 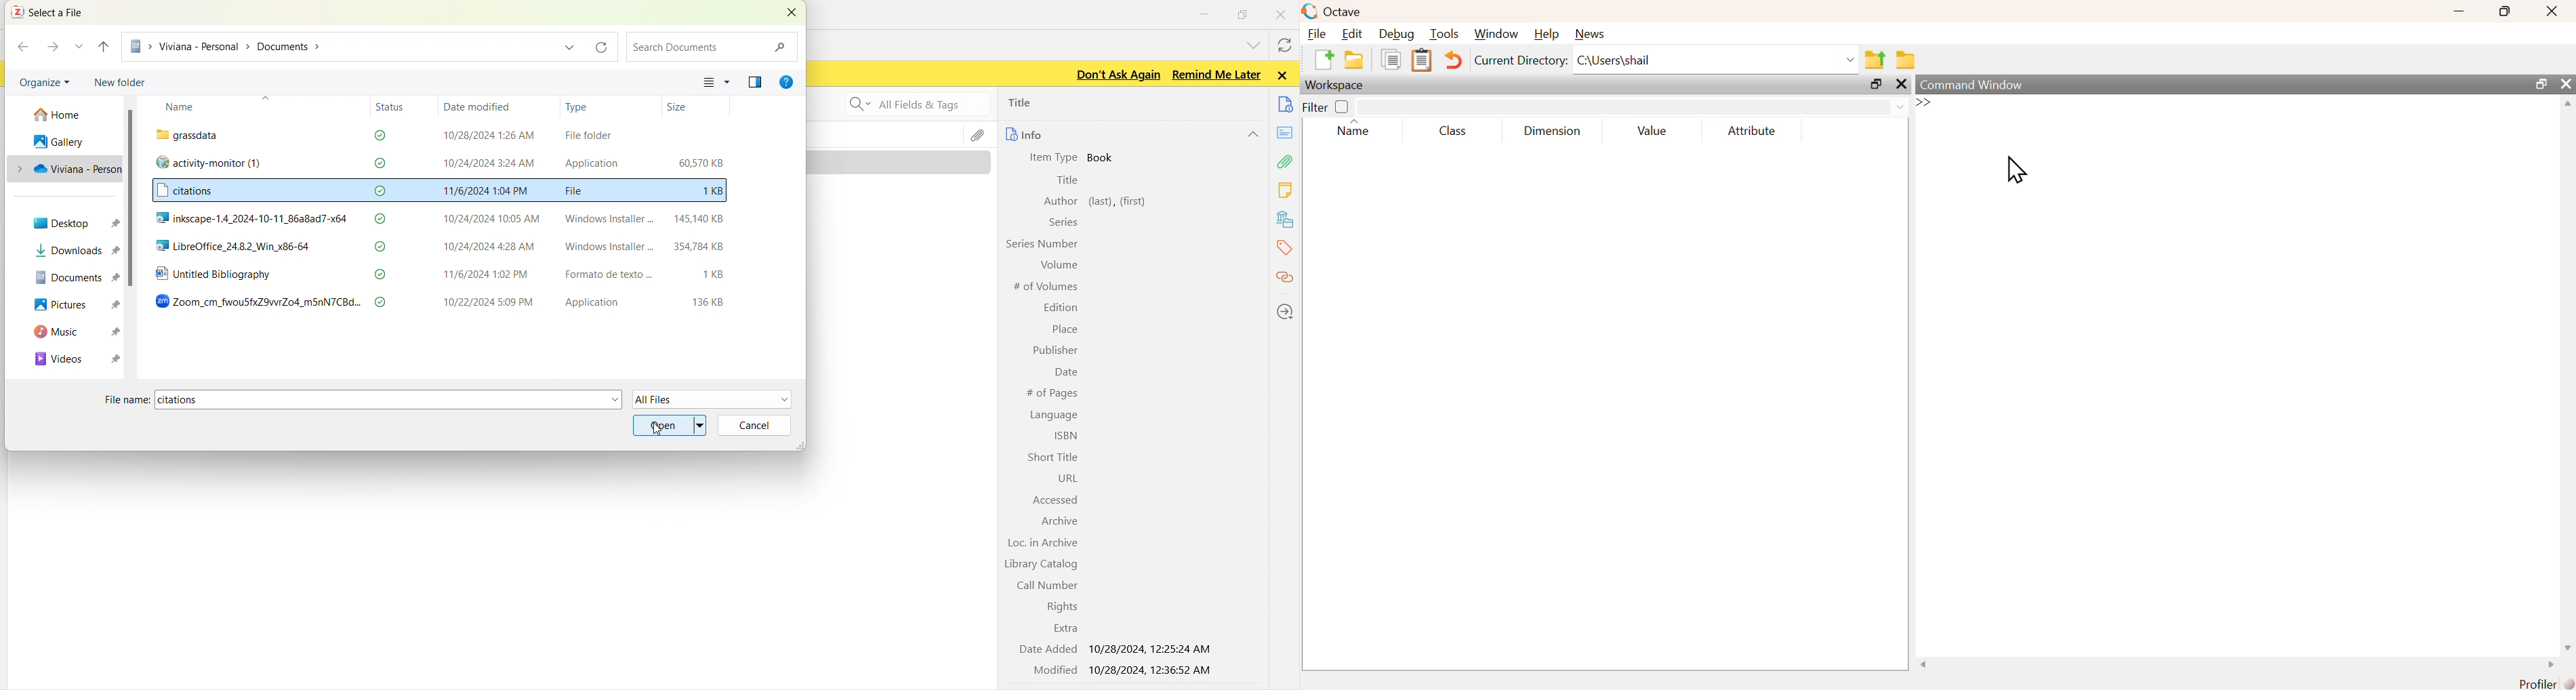 What do you see at coordinates (1336, 85) in the screenshot?
I see `workspace` at bounding box center [1336, 85].